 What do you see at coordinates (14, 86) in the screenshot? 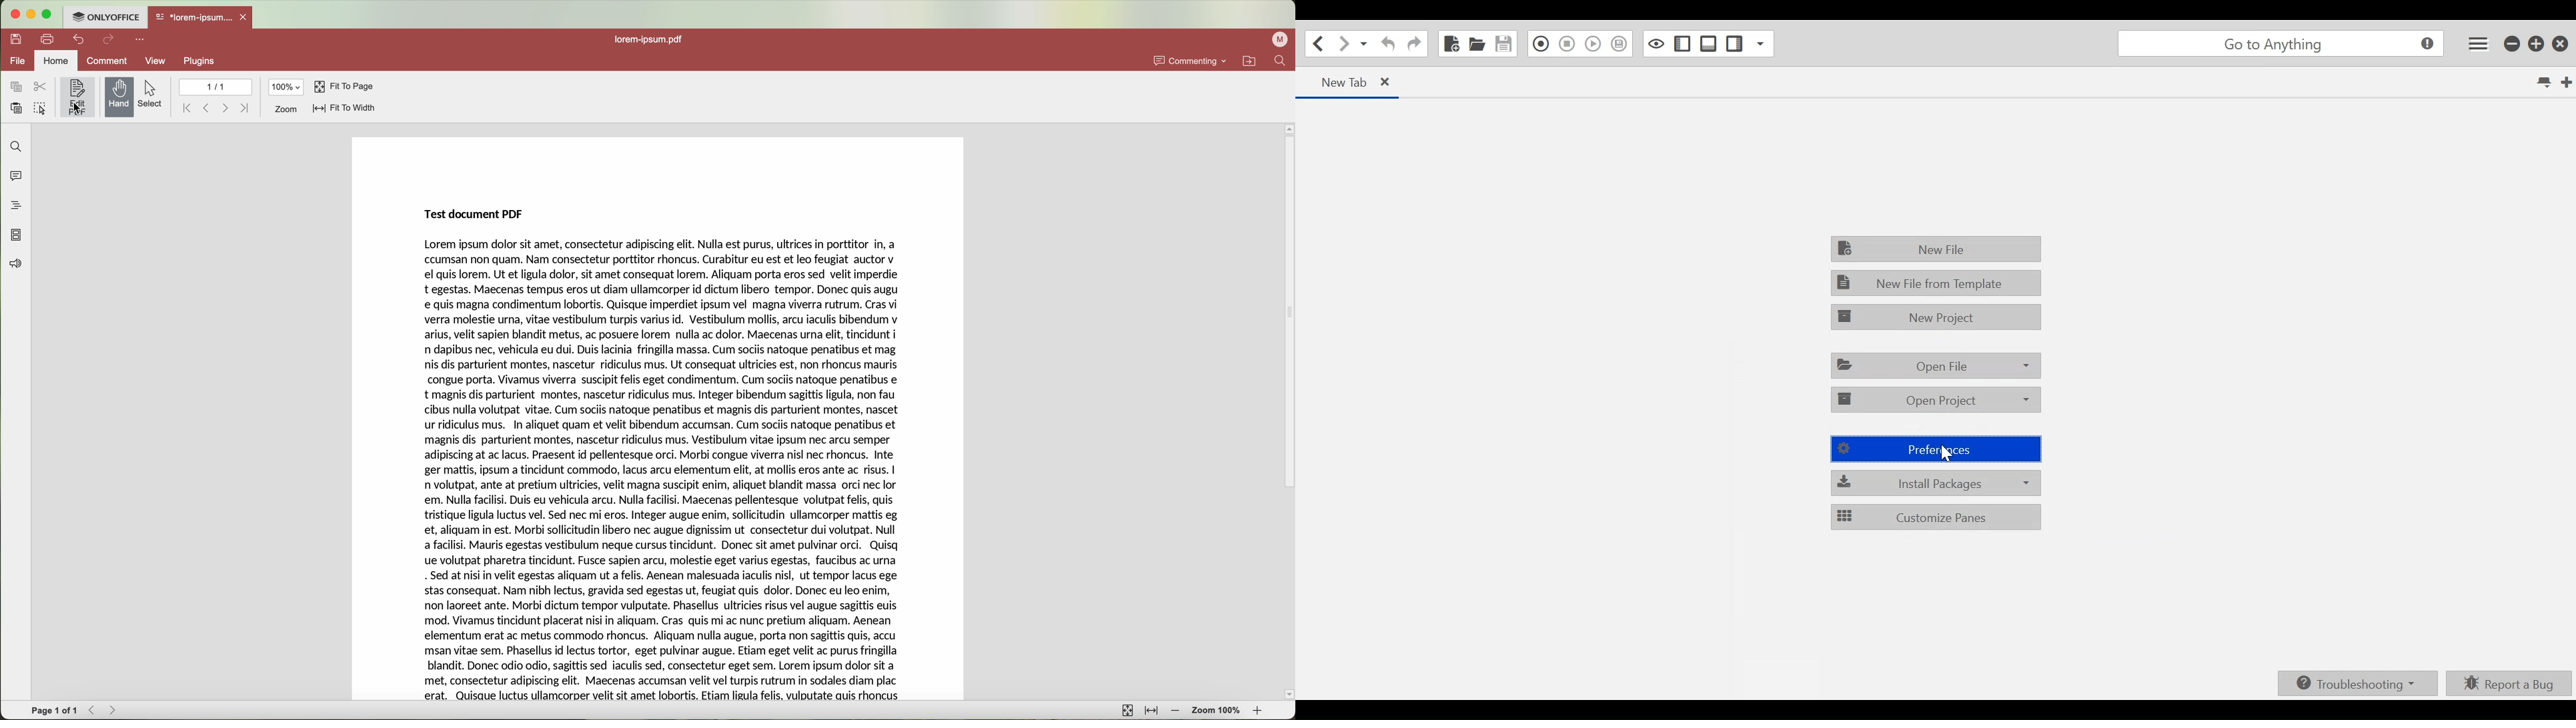
I see `copy` at bounding box center [14, 86].